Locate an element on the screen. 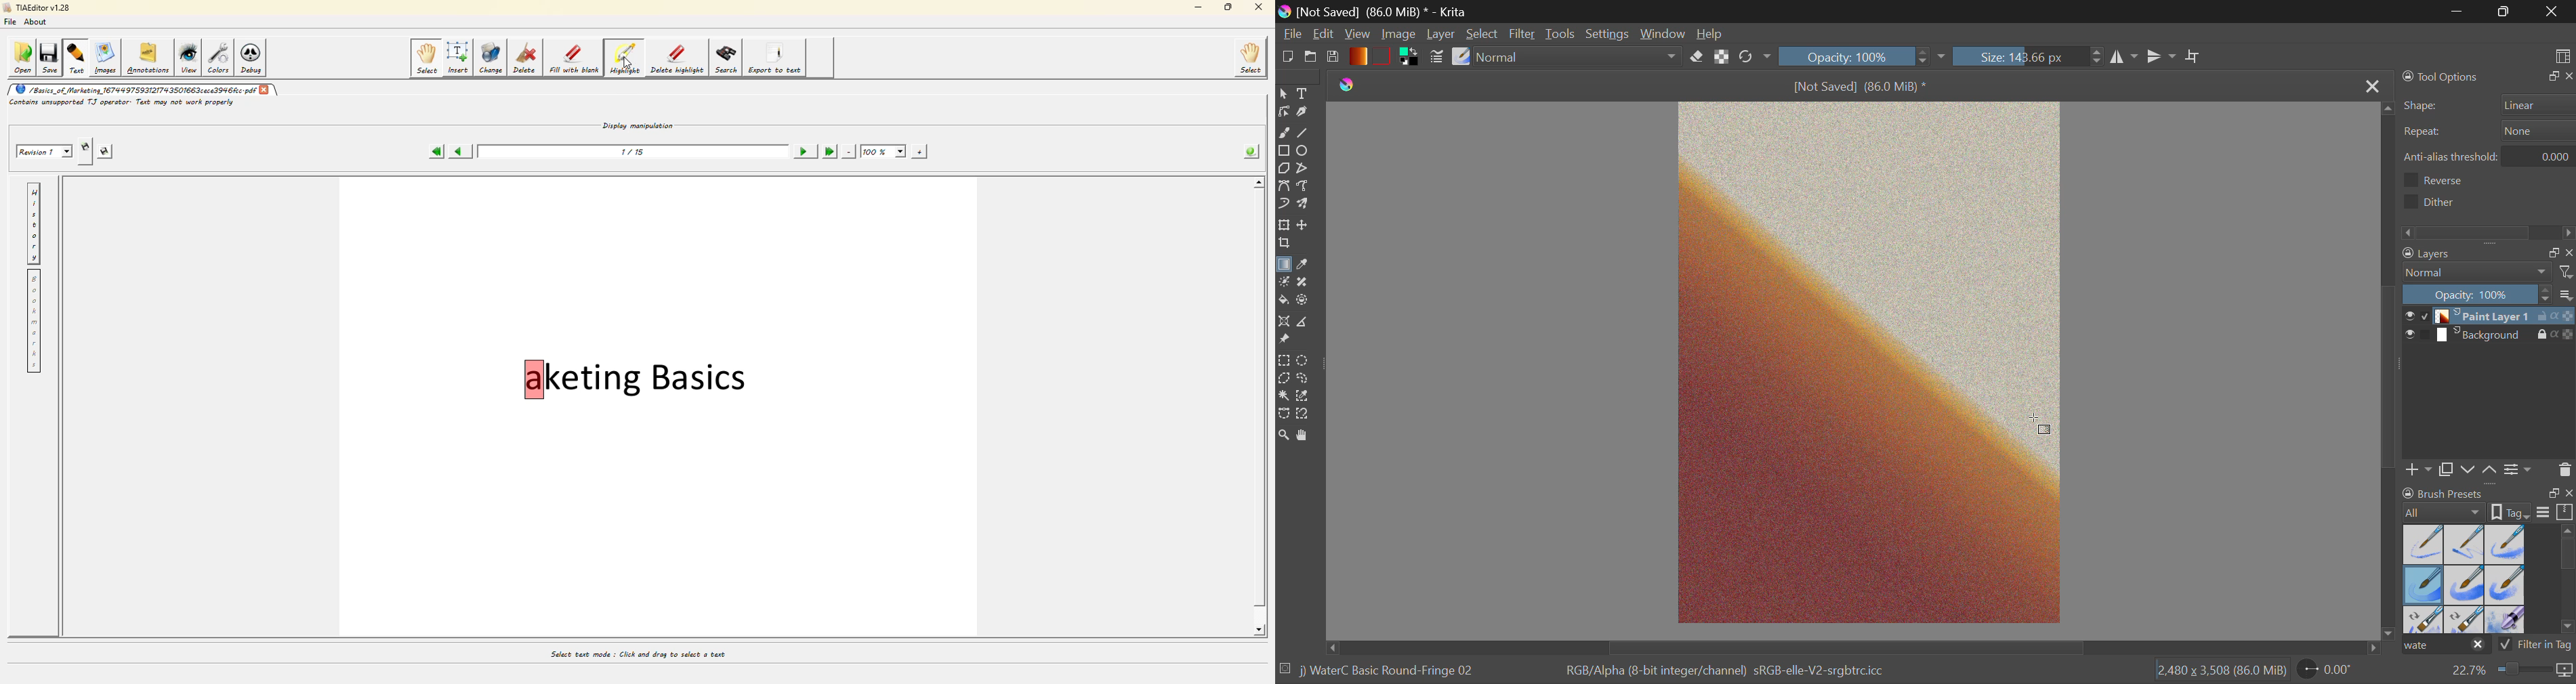 The width and height of the screenshot is (2576, 700). scale is located at coordinates (2565, 513).